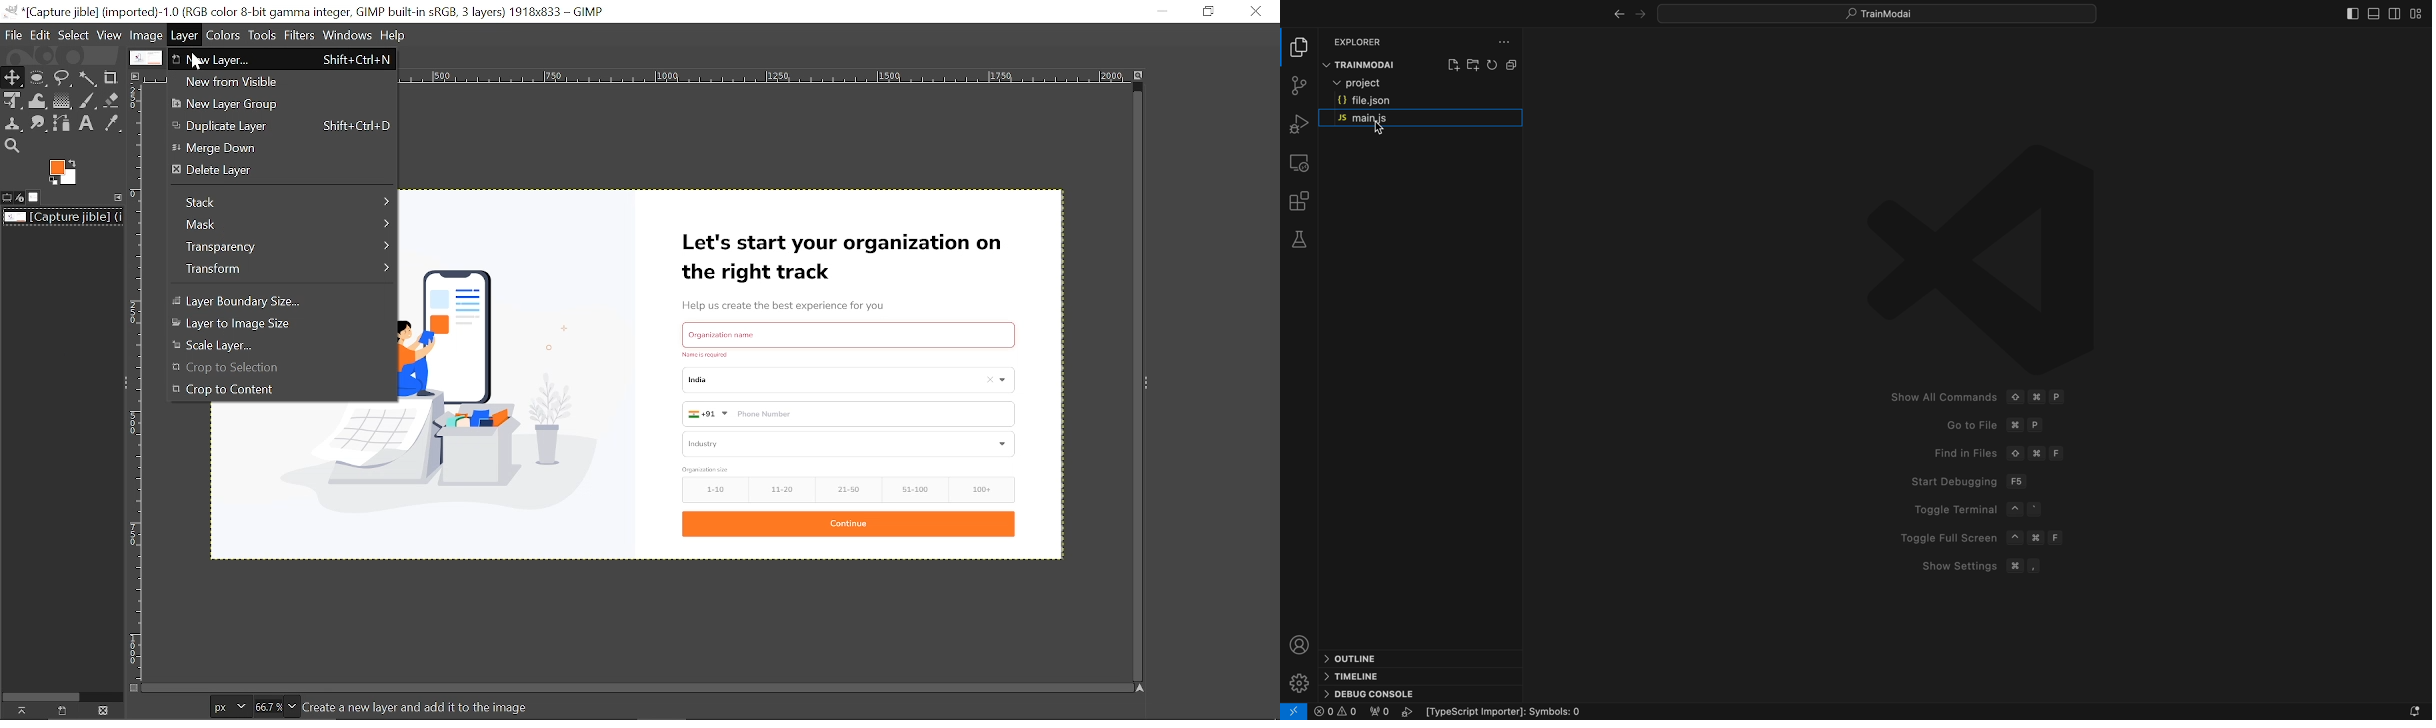 The height and width of the screenshot is (728, 2436). Describe the element at coordinates (291, 706) in the screenshot. I see `Zoom options` at that location.